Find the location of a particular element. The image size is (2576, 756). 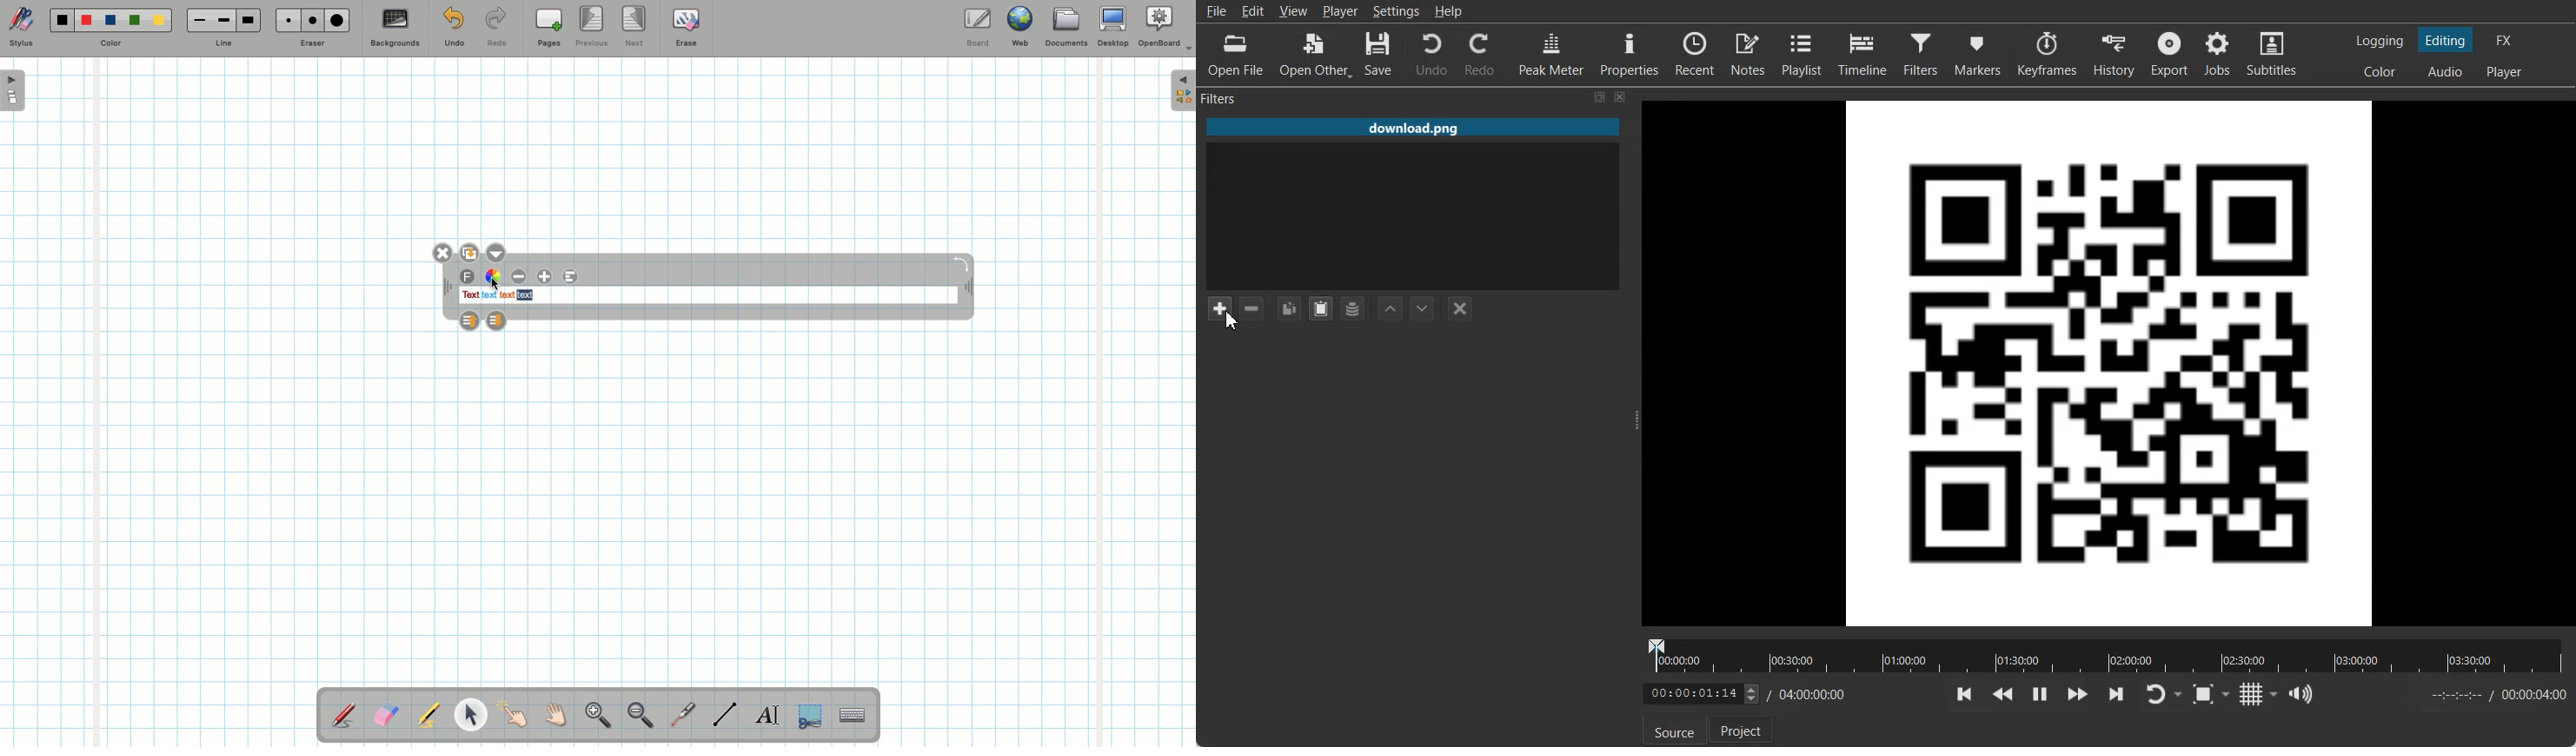

Add a filter is located at coordinates (1219, 307).